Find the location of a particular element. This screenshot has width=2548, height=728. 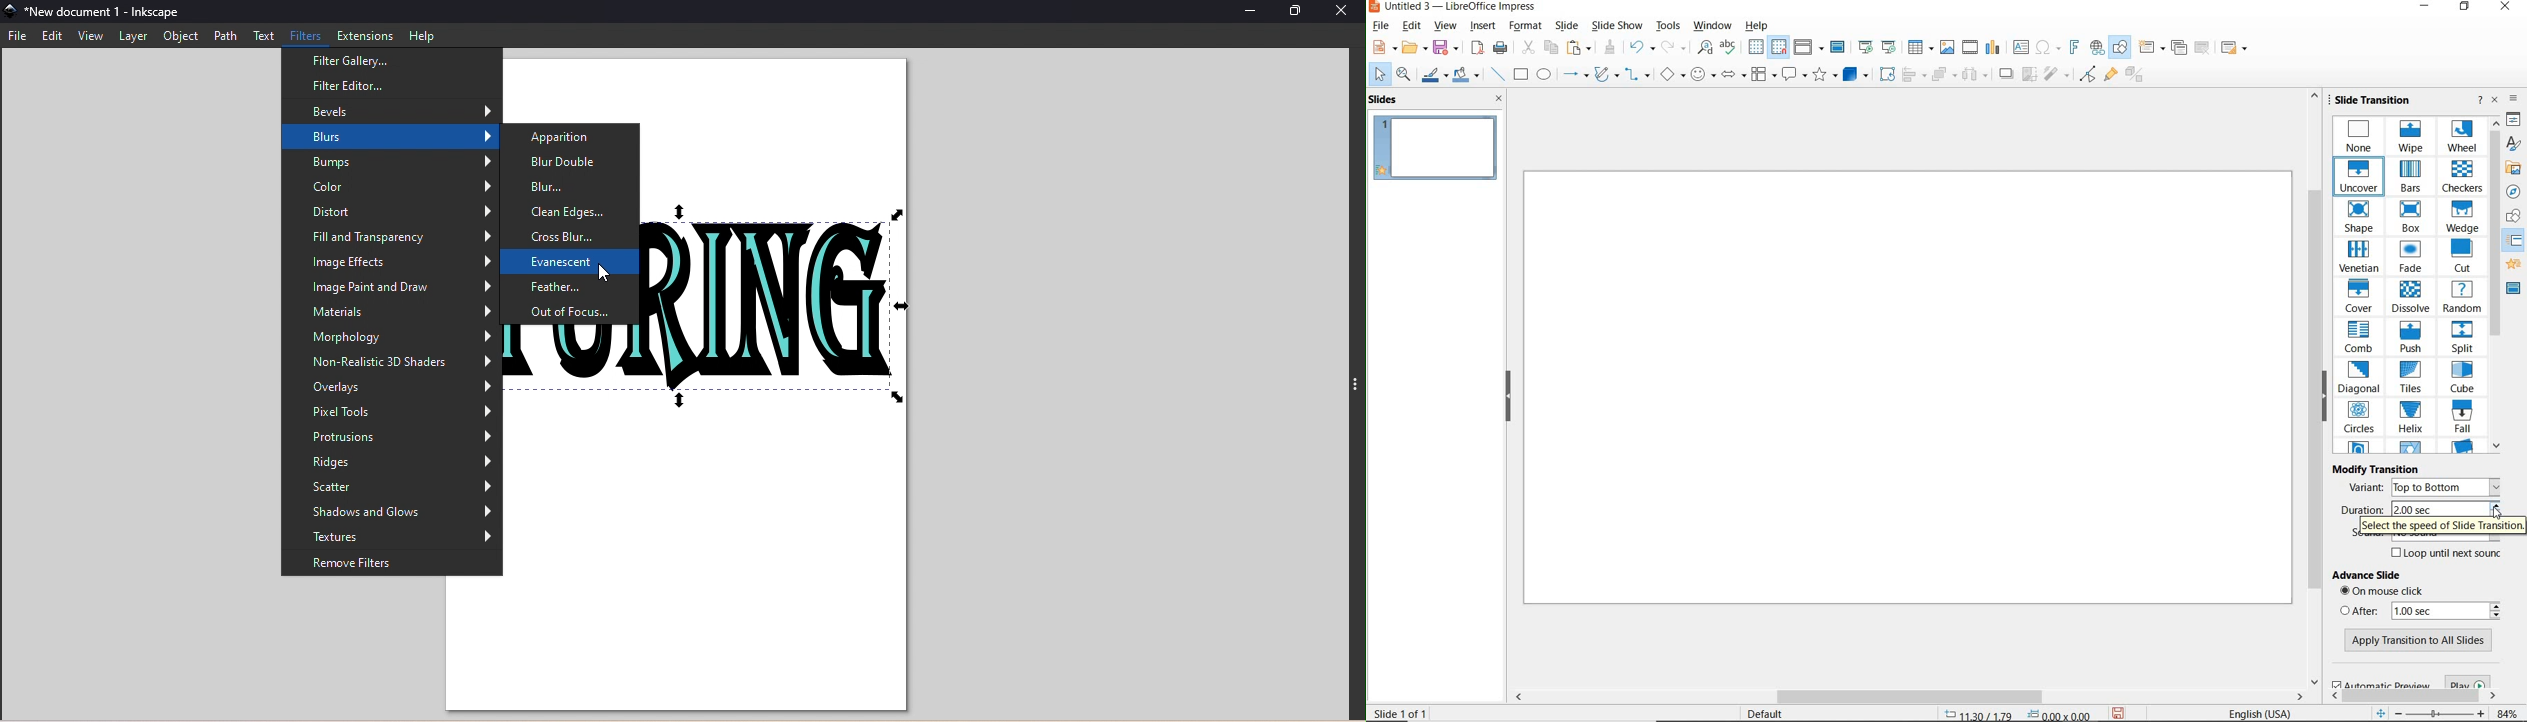

Path is located at coordinates (228, 36).